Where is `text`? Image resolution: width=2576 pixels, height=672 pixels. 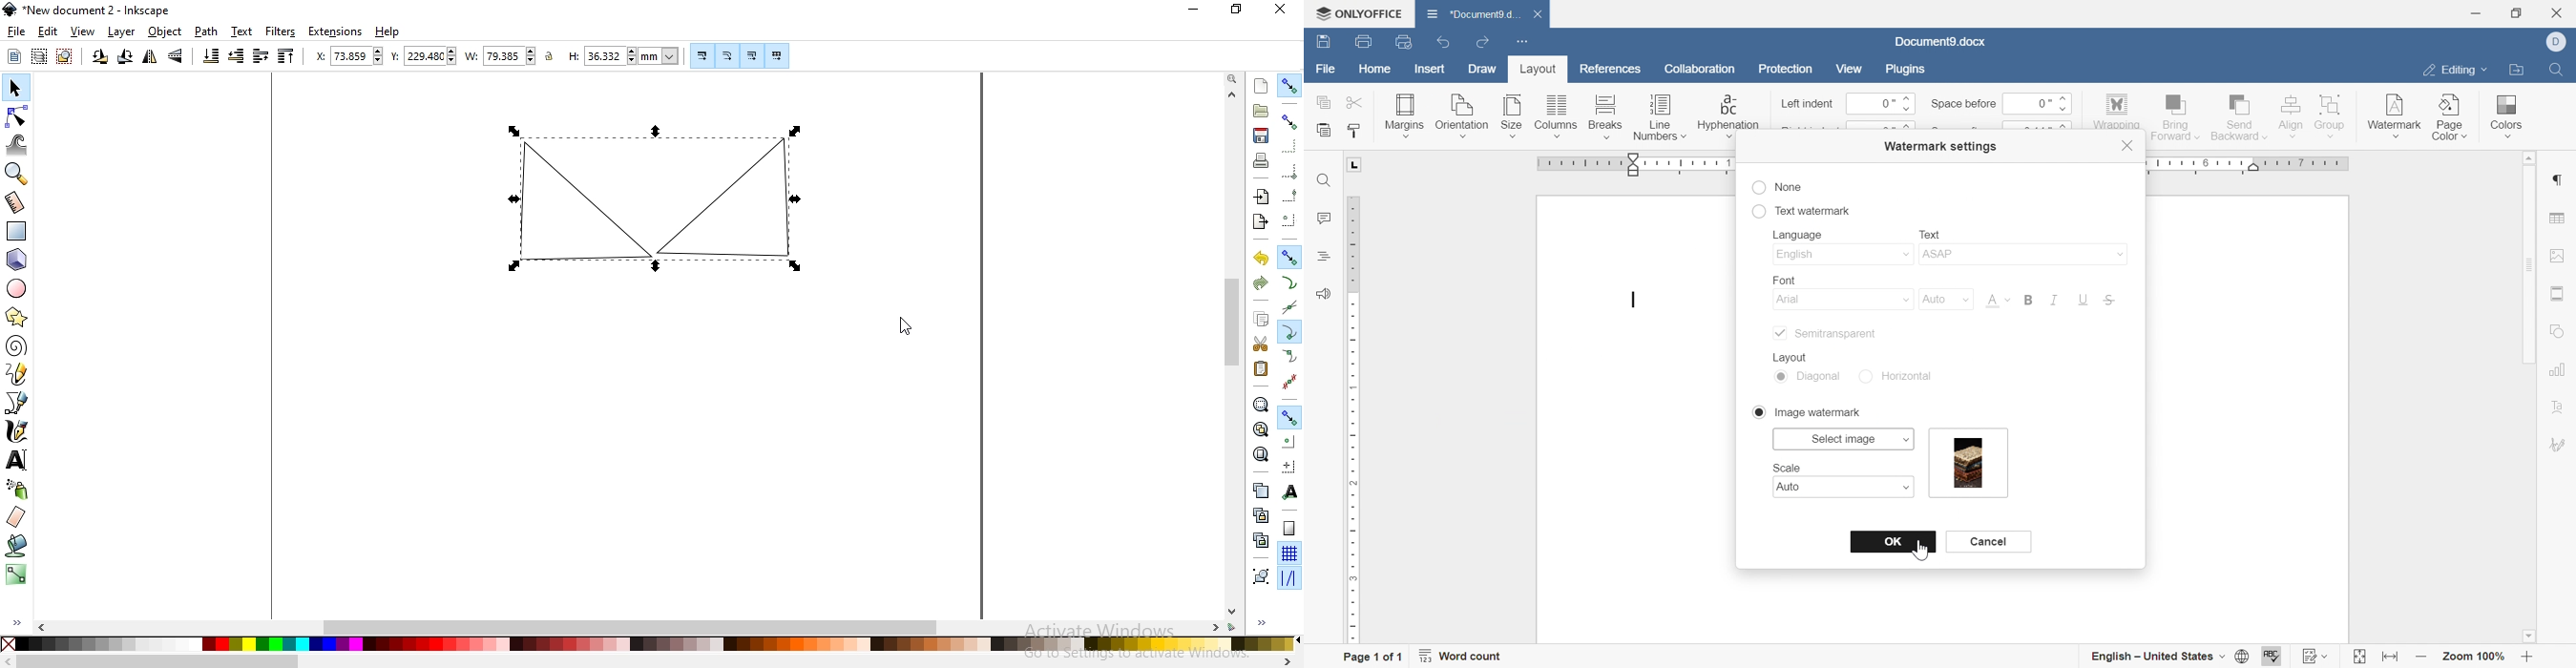
text is located at coordinates (1930, 233).